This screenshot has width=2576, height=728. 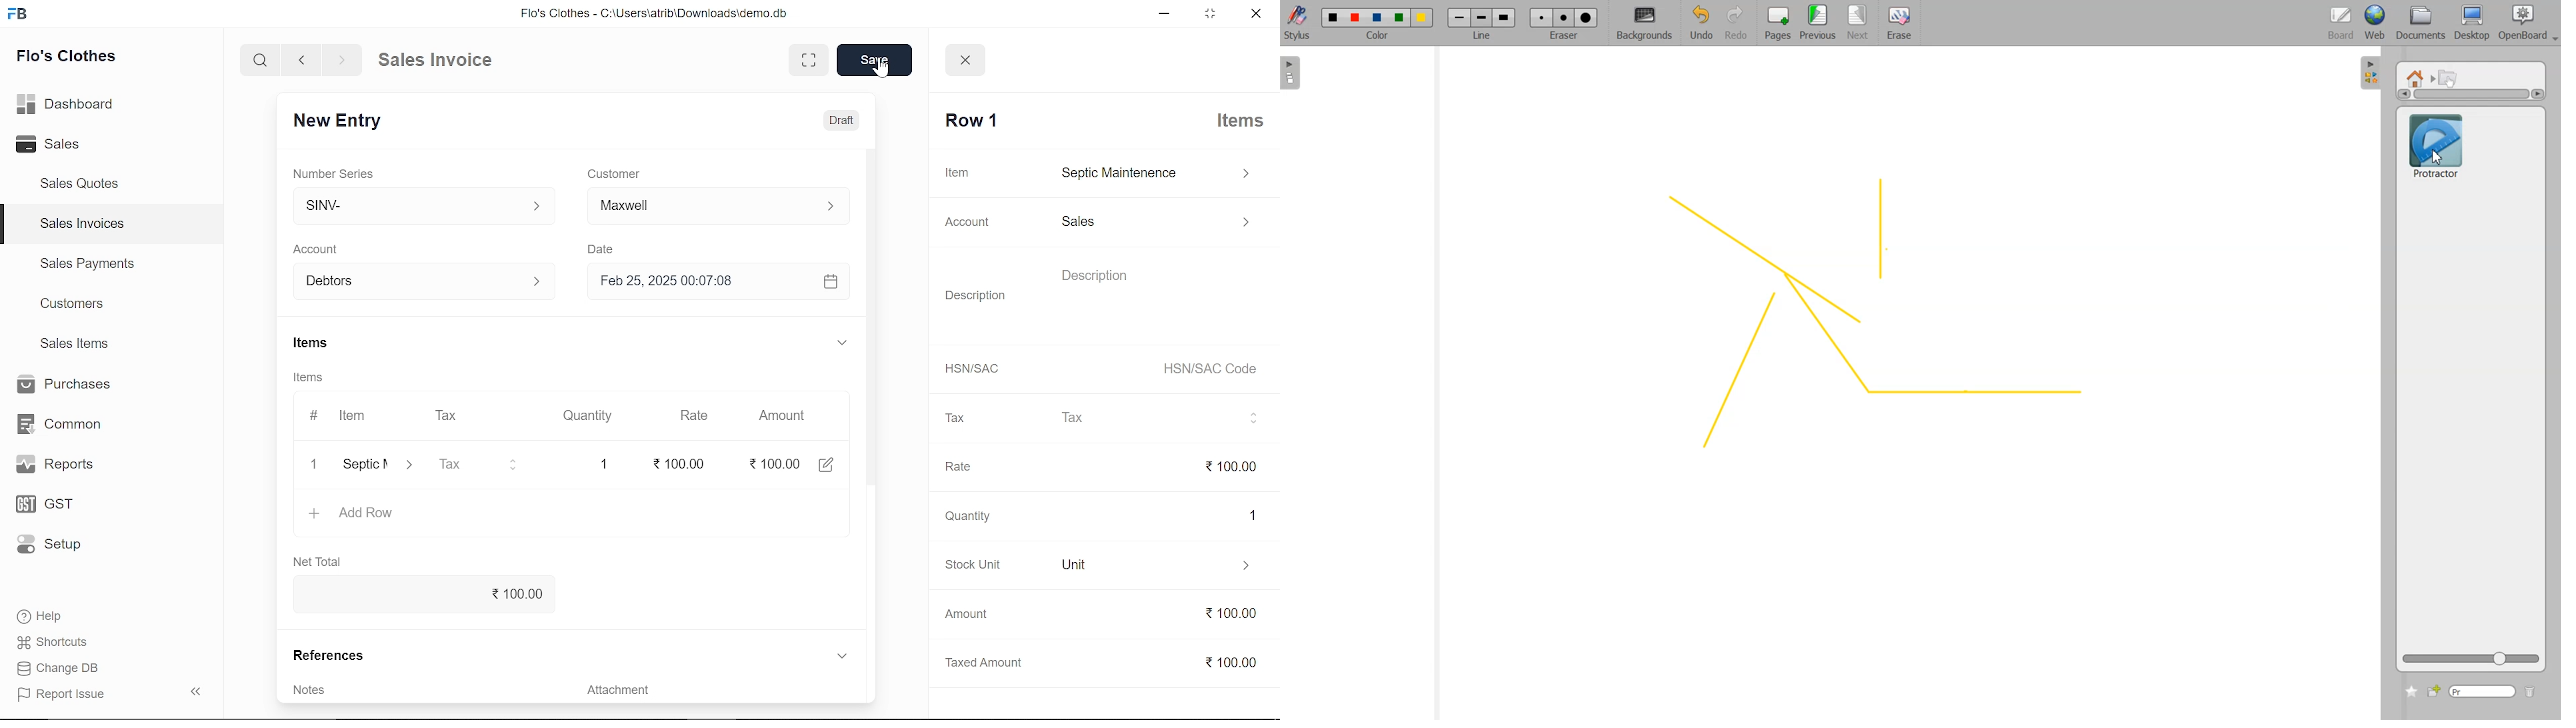 I want to click on minimize, so click(x=1160, y=14).